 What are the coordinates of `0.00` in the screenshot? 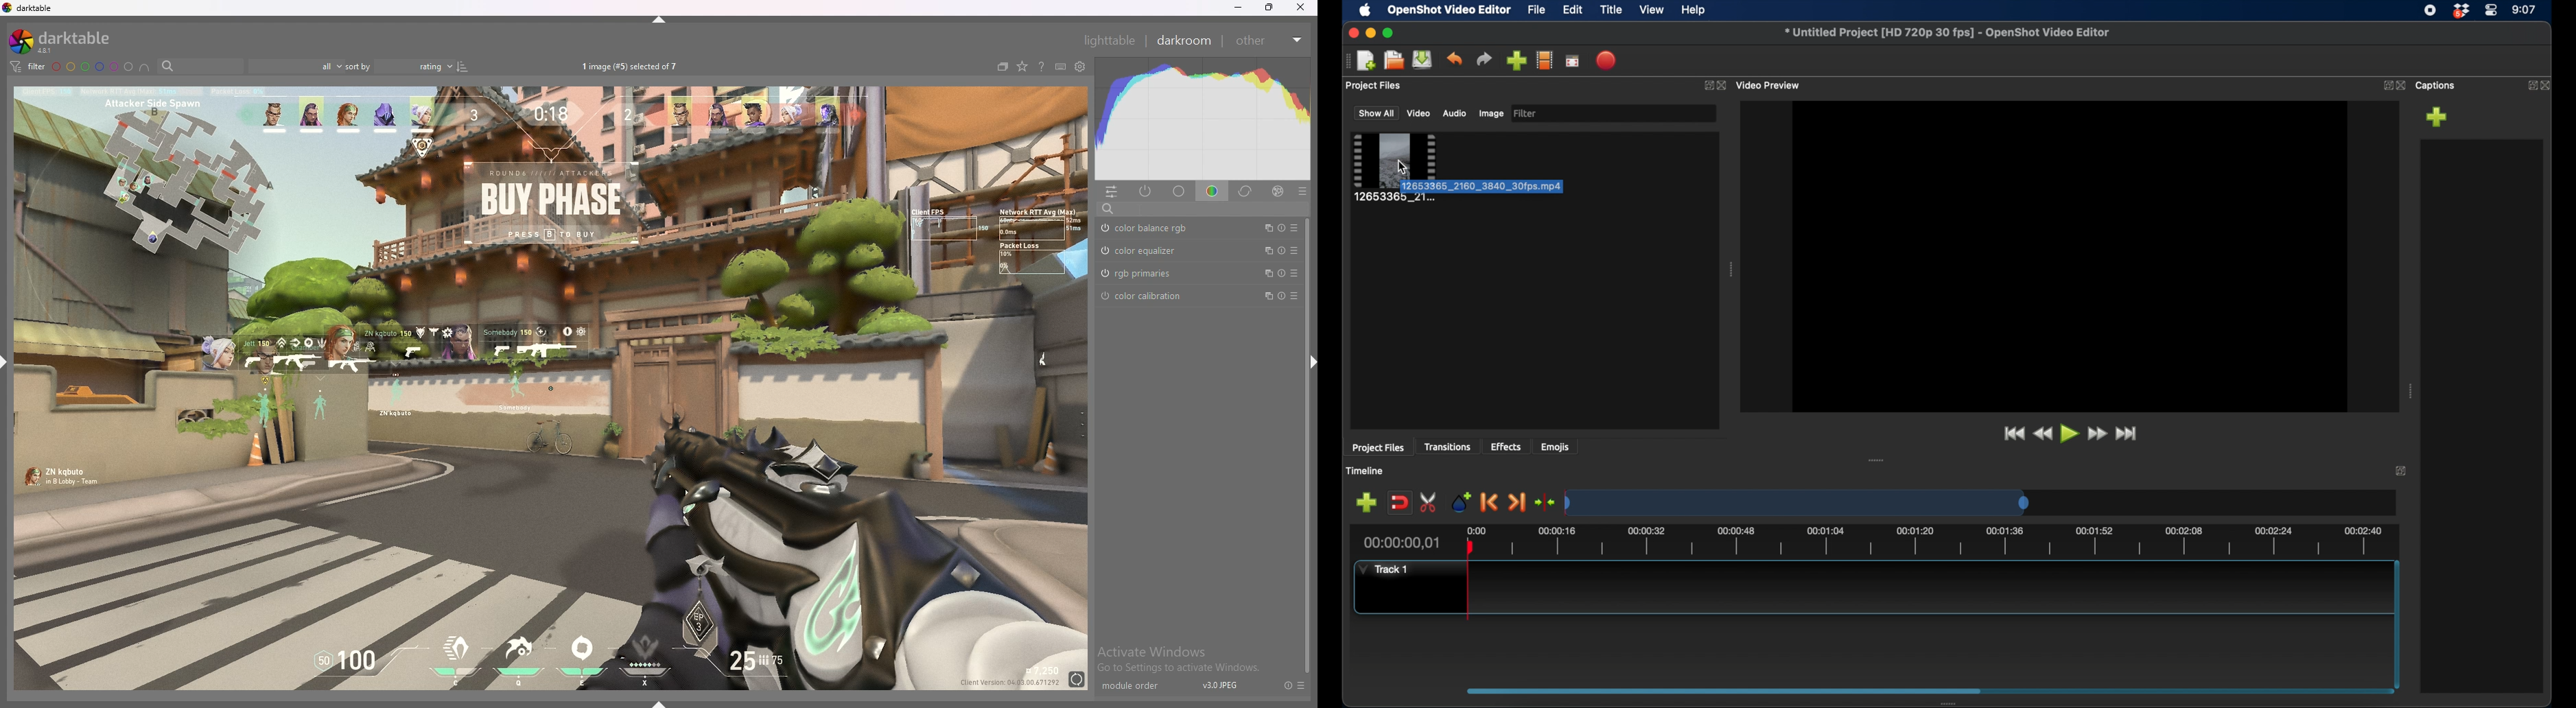 It's located at (1475, 529).